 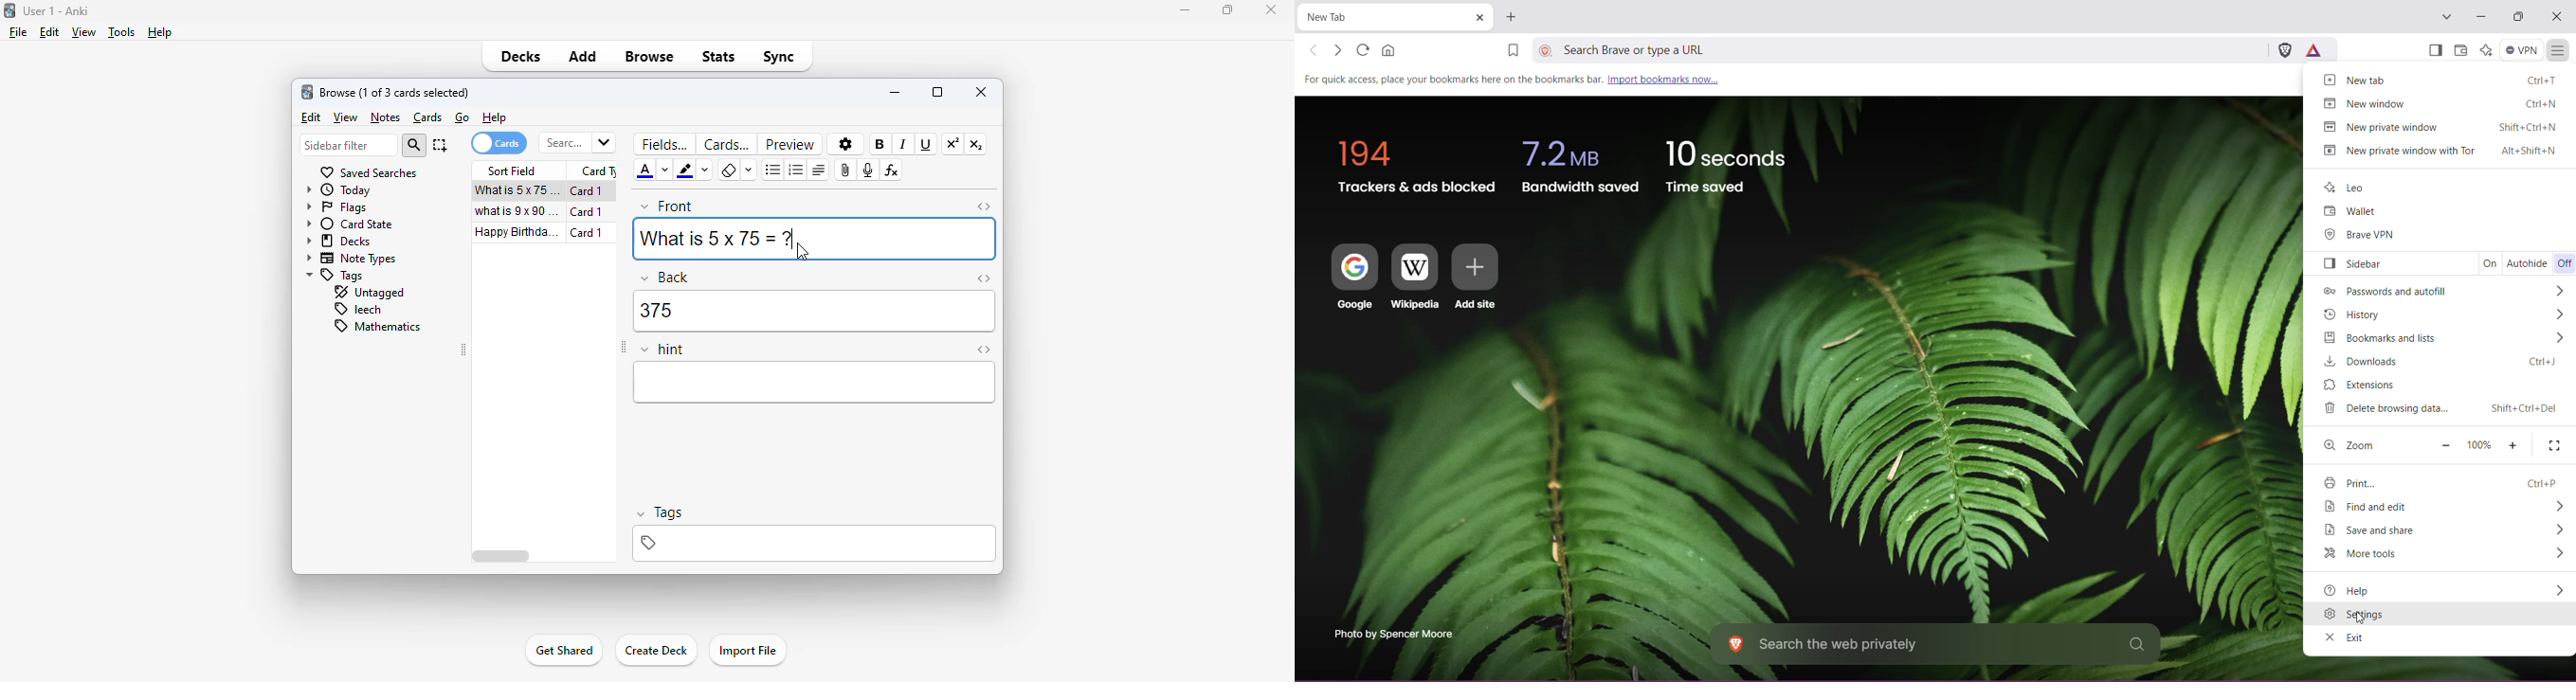 I want to click on toggle HTML editor, so click(x=984, y=350).